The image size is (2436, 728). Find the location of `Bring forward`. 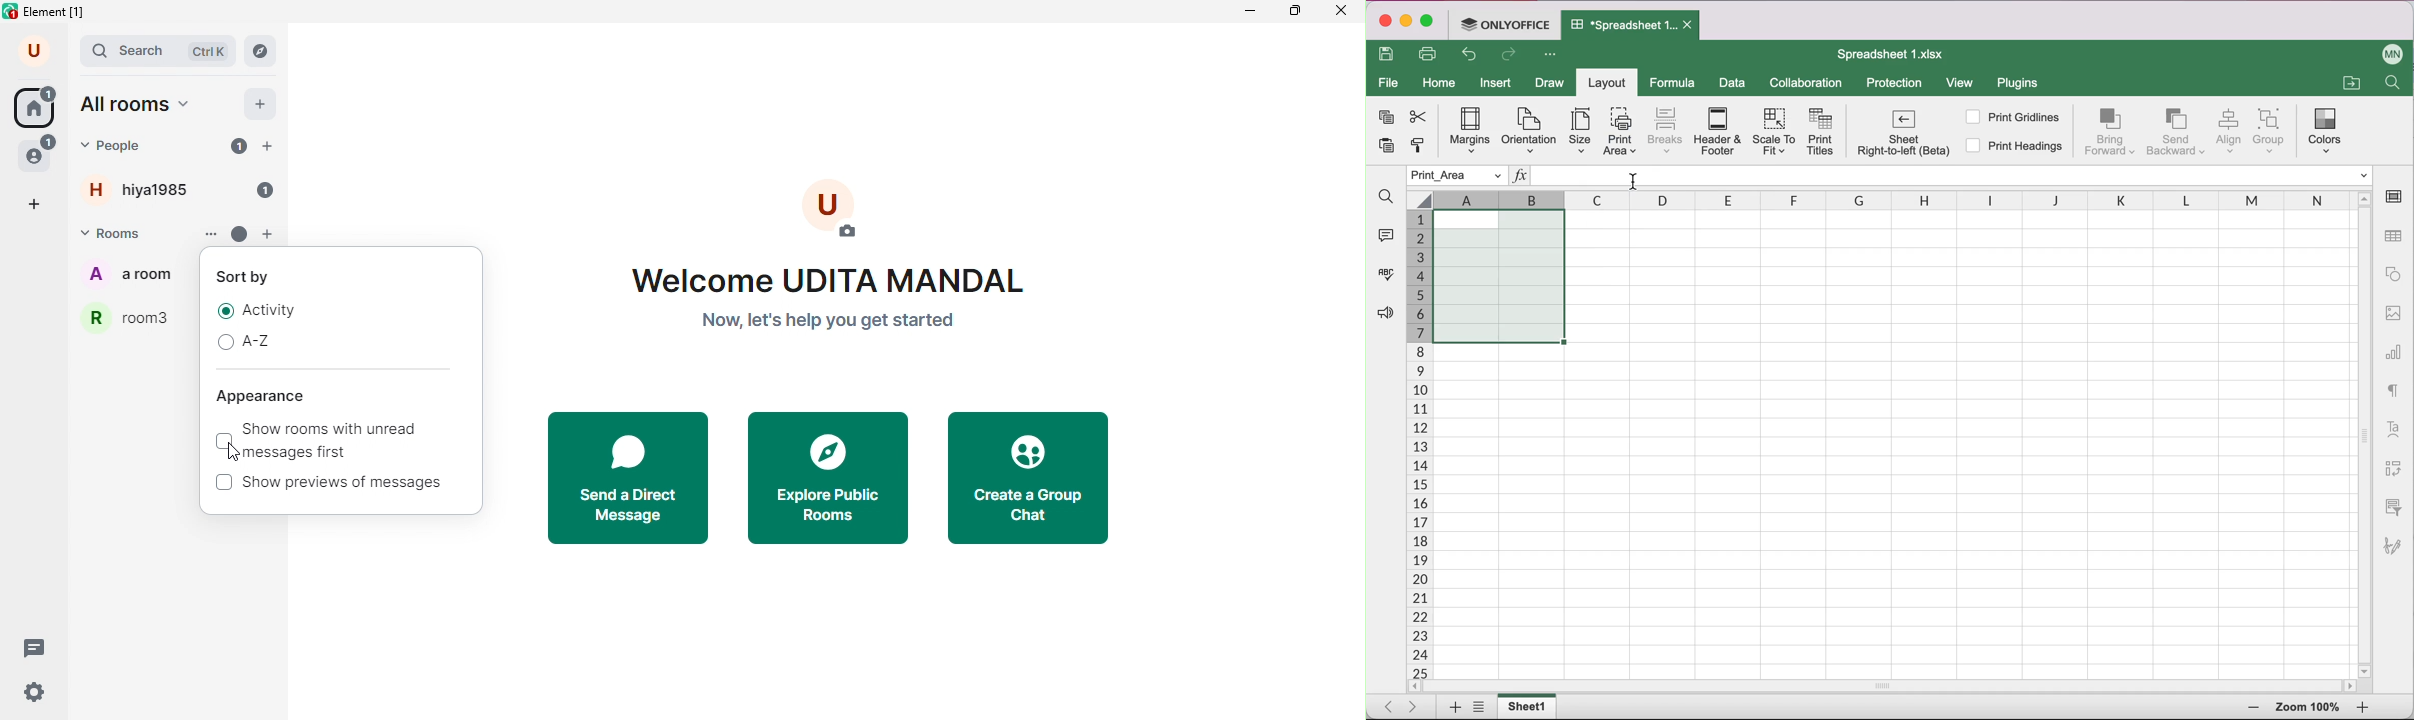

Bring forward is located at coordinates (2111, 131).